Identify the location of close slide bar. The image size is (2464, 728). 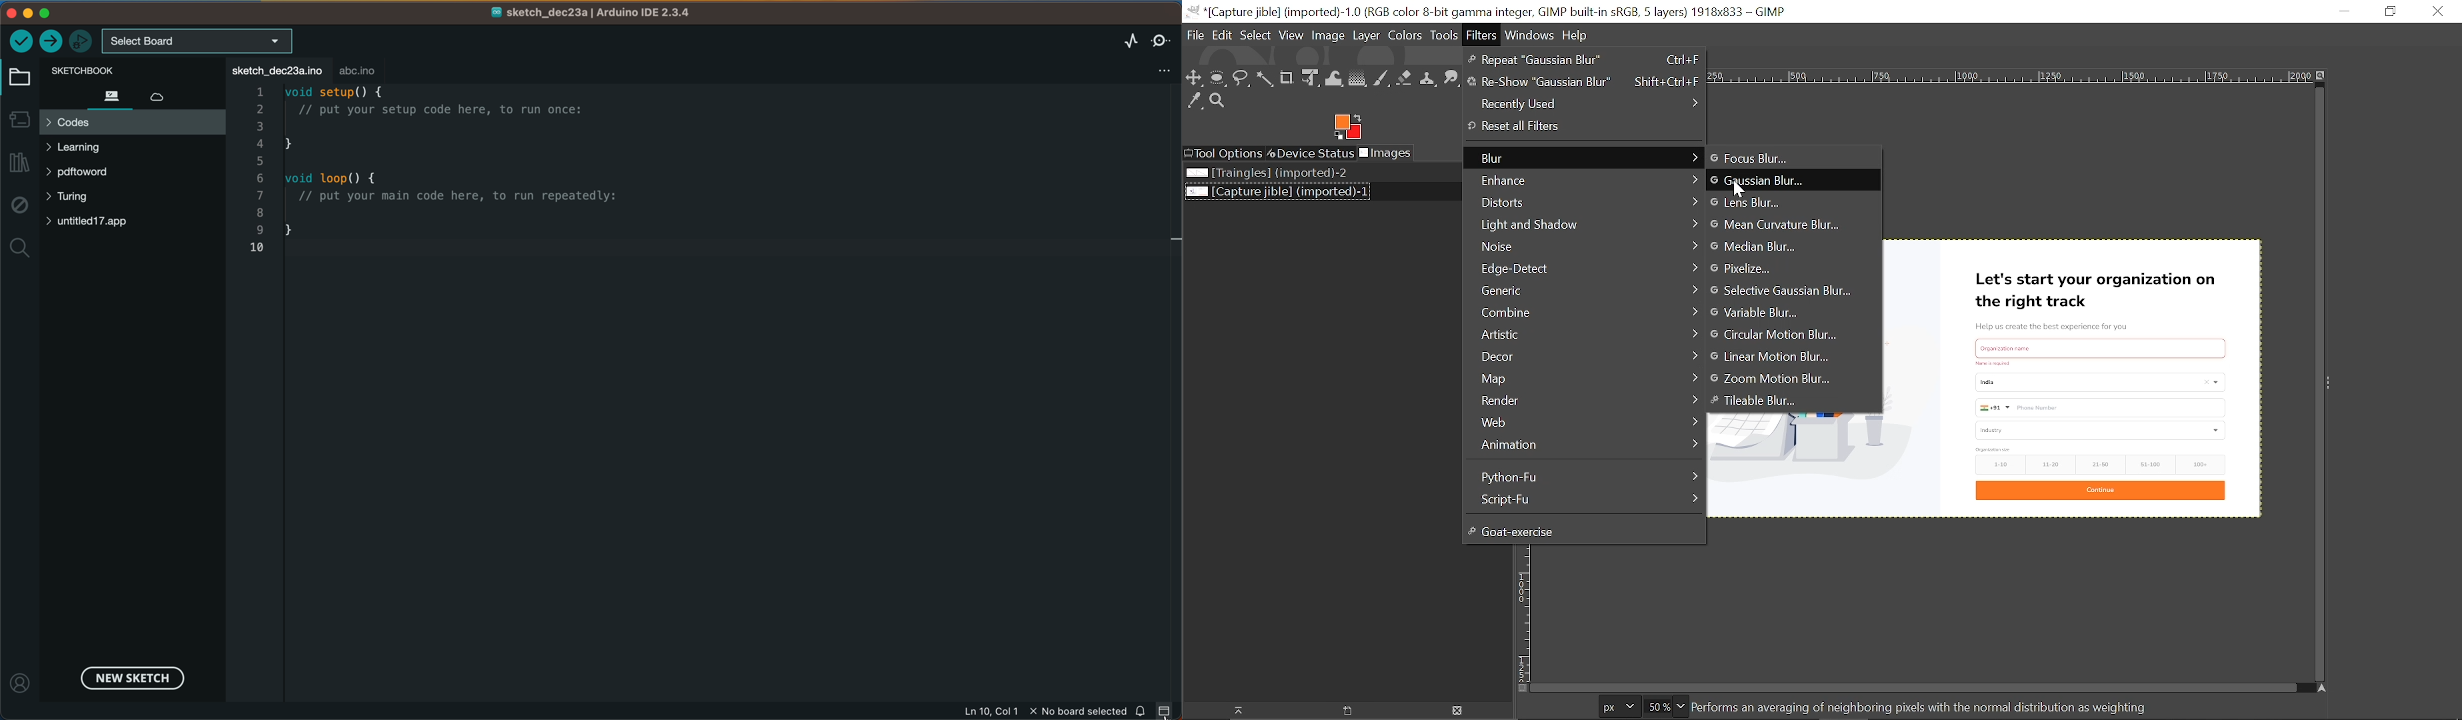
(1165, 710).